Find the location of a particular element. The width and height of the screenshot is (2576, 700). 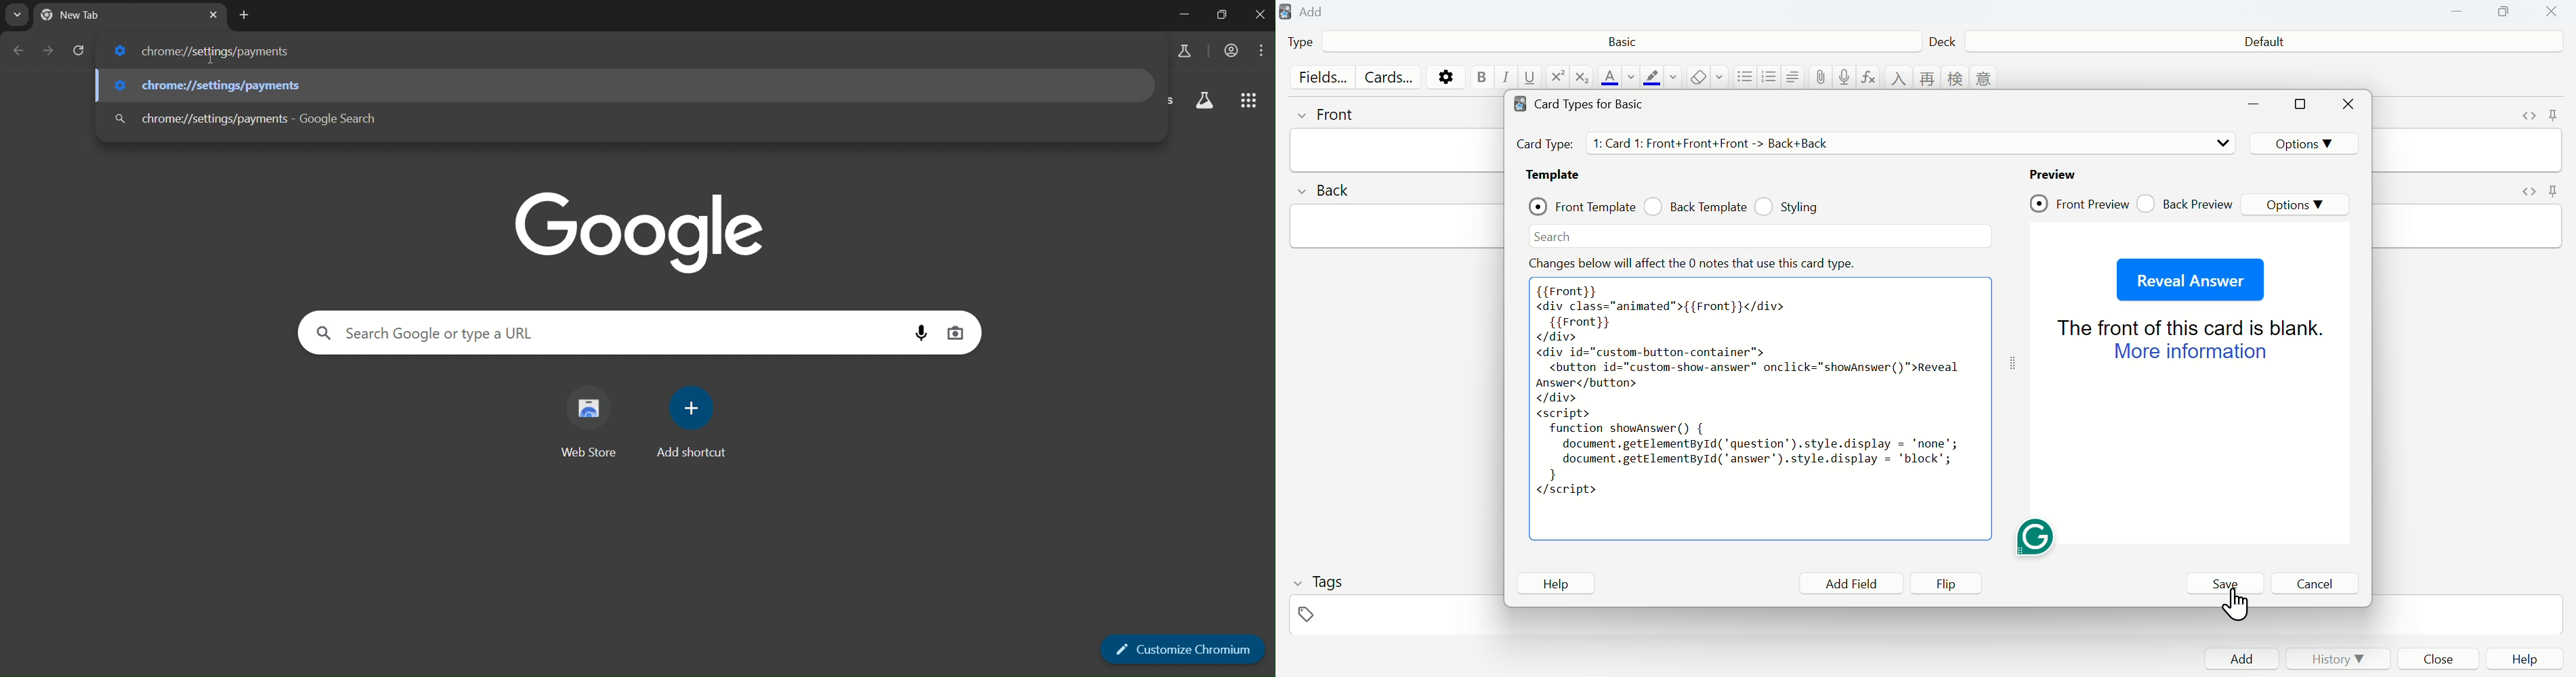

toggle HTML editor is located at coordinates (2529, 115).